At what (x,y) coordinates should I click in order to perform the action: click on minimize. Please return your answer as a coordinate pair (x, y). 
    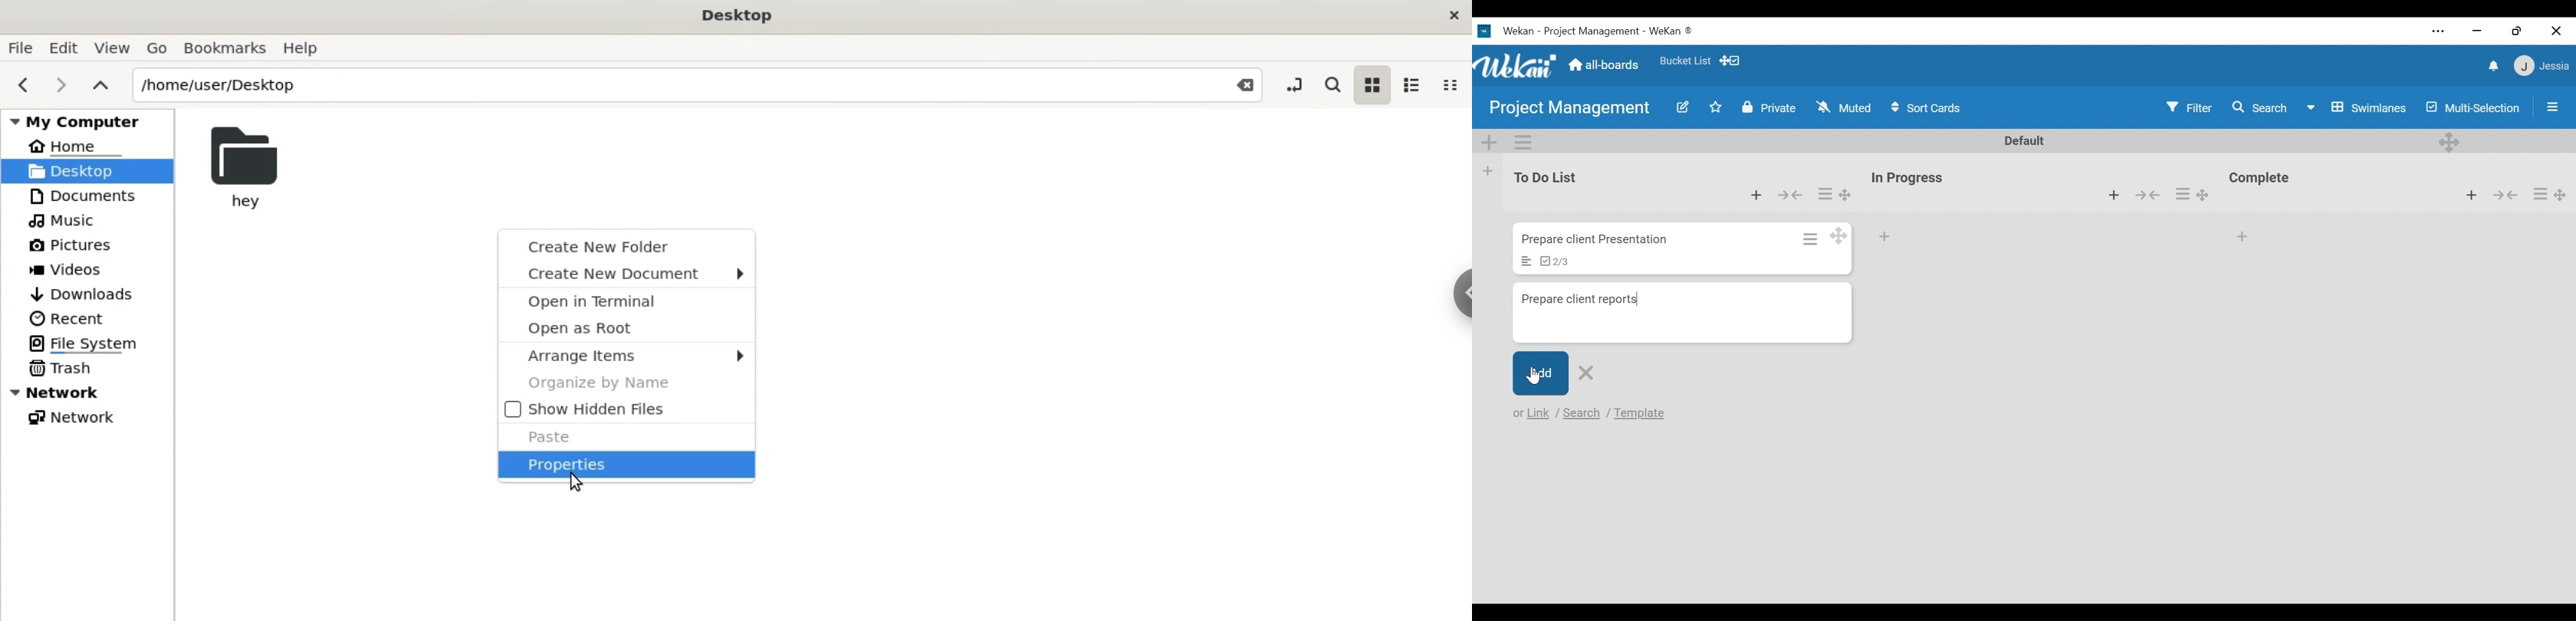
    Looking at the image, I should click on (2478, 30).